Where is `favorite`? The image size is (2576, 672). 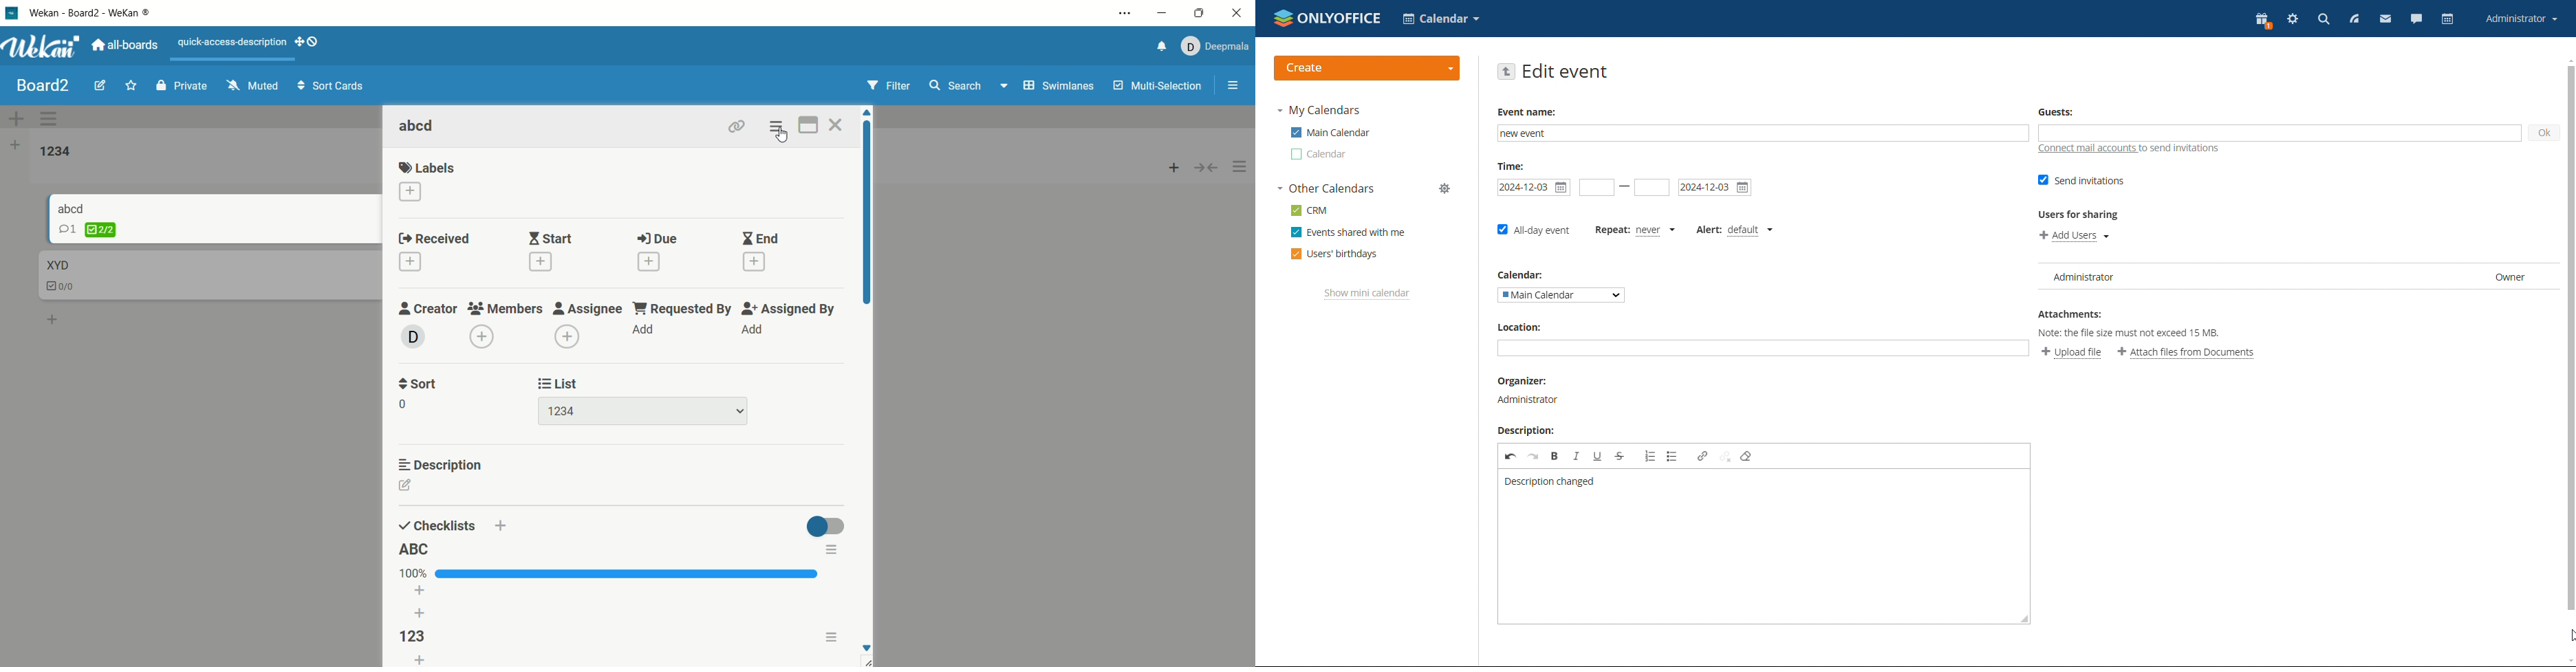
favorite is located at coordinates (130, 82).